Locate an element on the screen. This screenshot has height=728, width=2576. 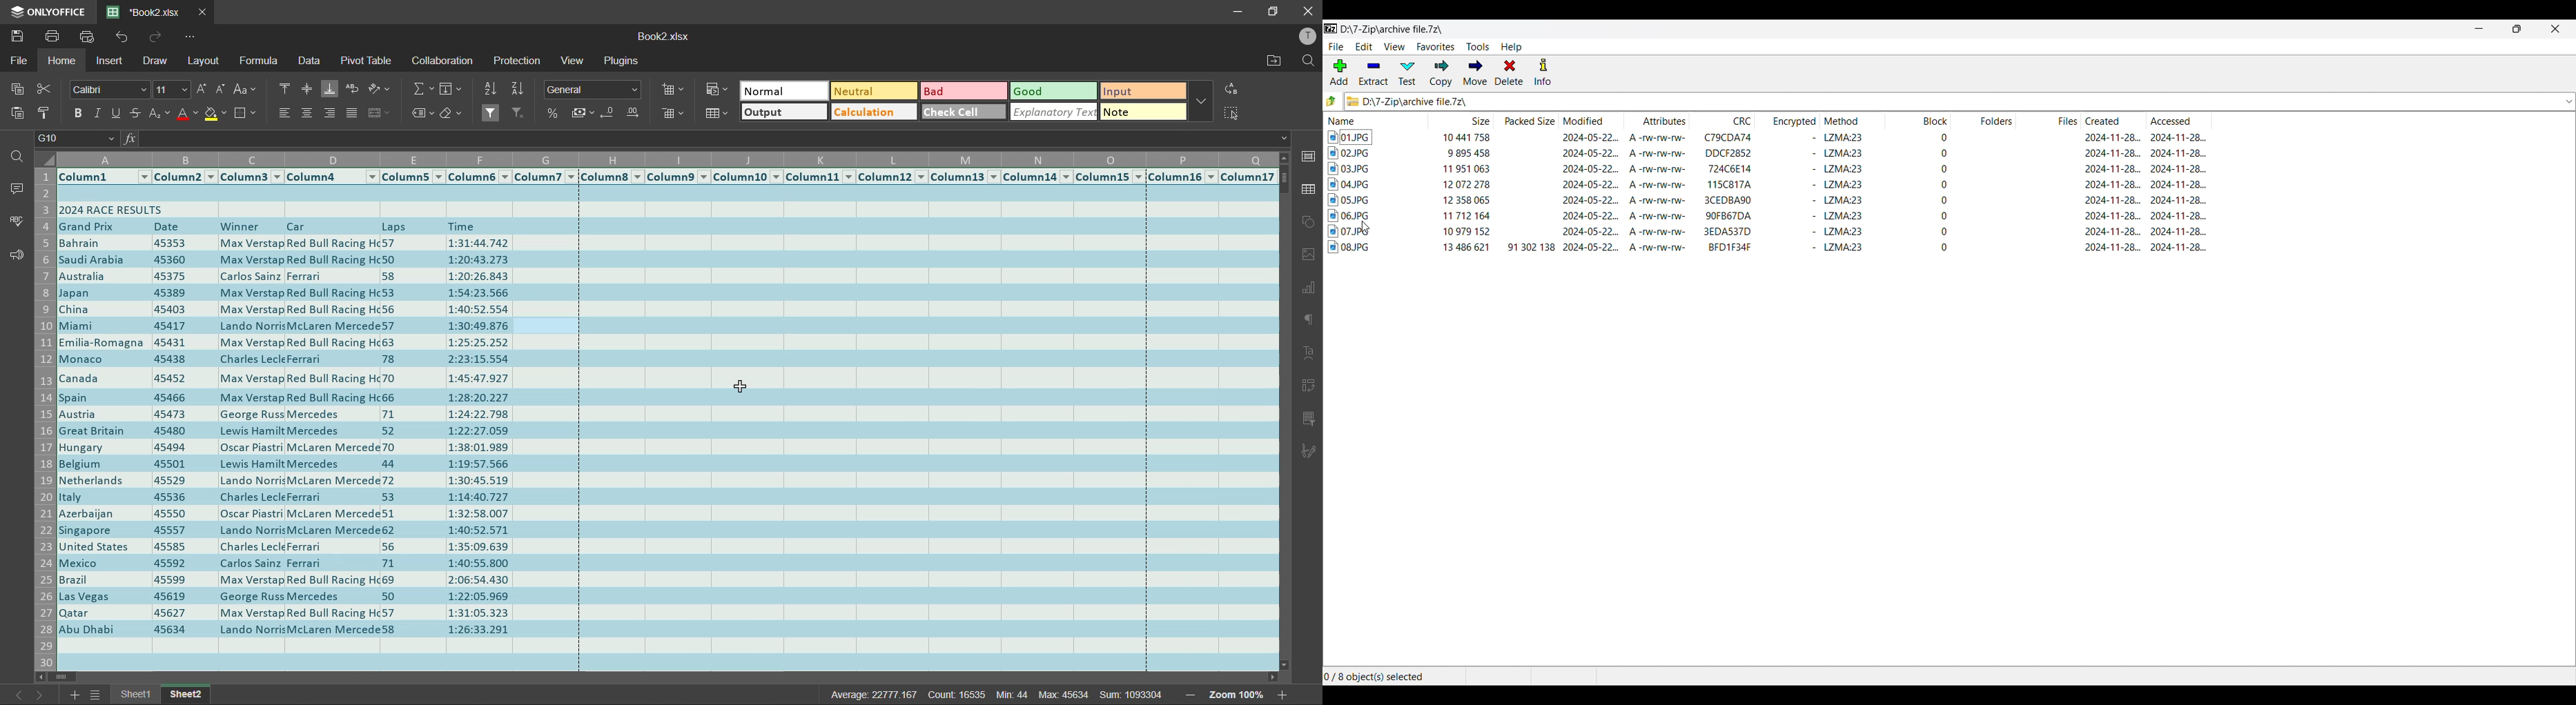
bold is located at coordinates (79, 113).